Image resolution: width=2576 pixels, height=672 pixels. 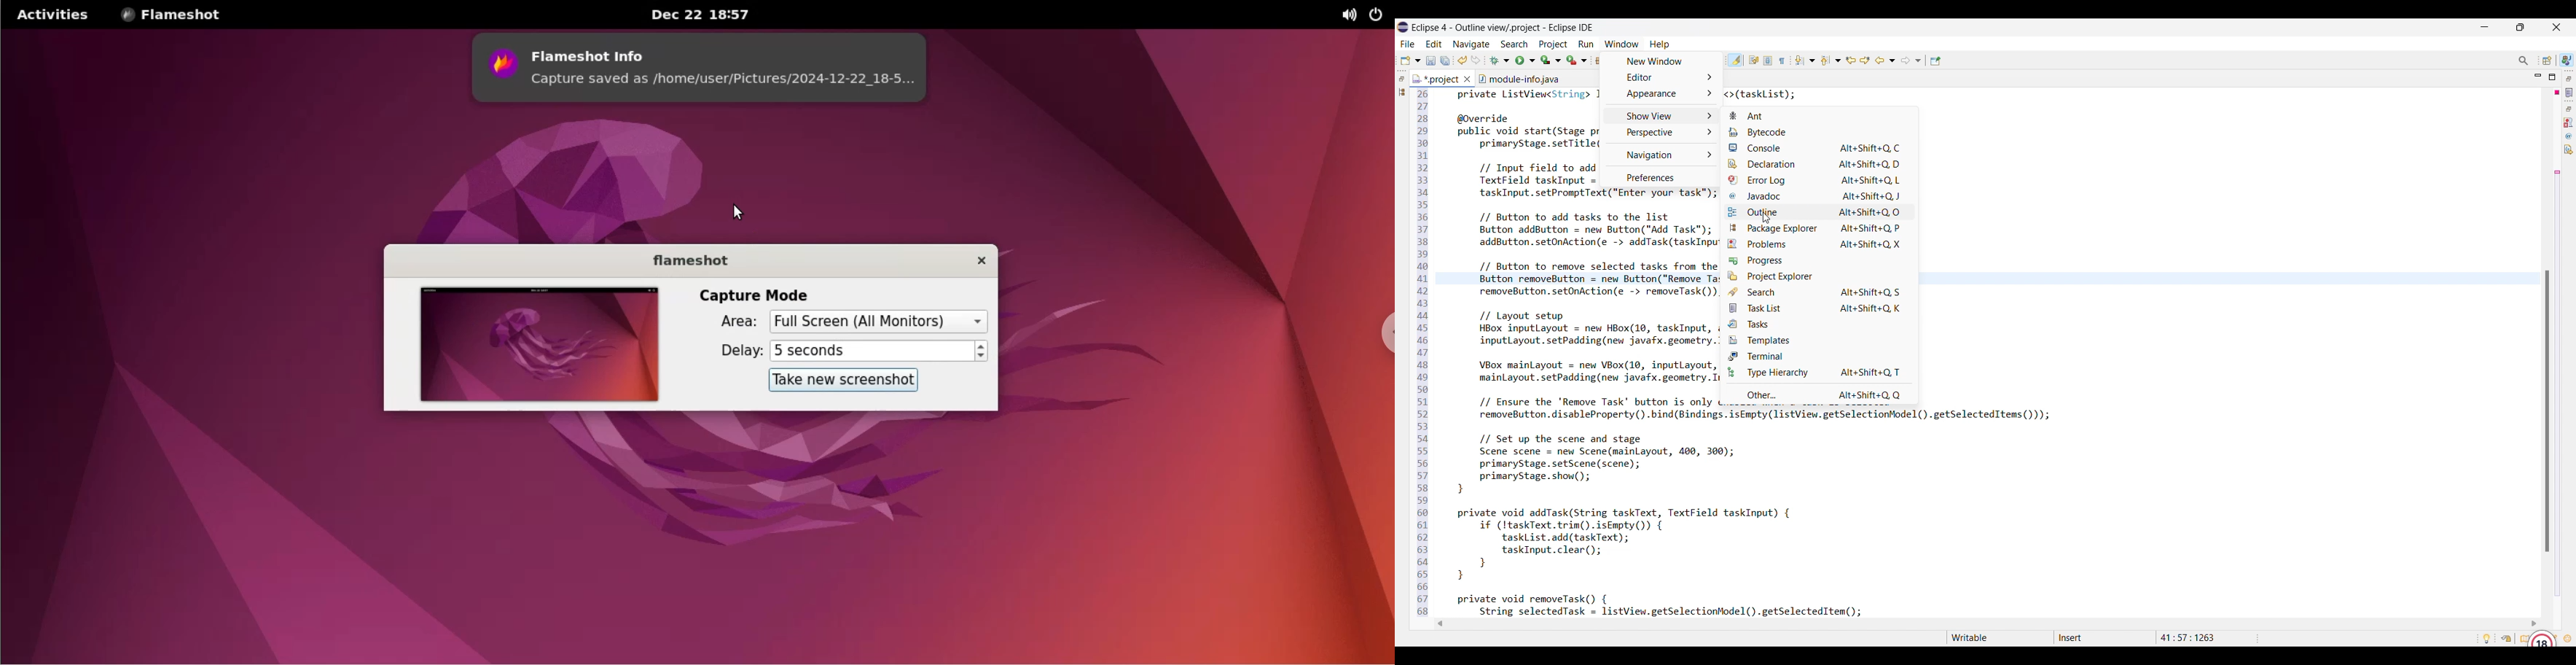 What do you see at coordinates (1662, 116) in the screenshot?
I see `Show view options` at bounding box center [1662, 116].